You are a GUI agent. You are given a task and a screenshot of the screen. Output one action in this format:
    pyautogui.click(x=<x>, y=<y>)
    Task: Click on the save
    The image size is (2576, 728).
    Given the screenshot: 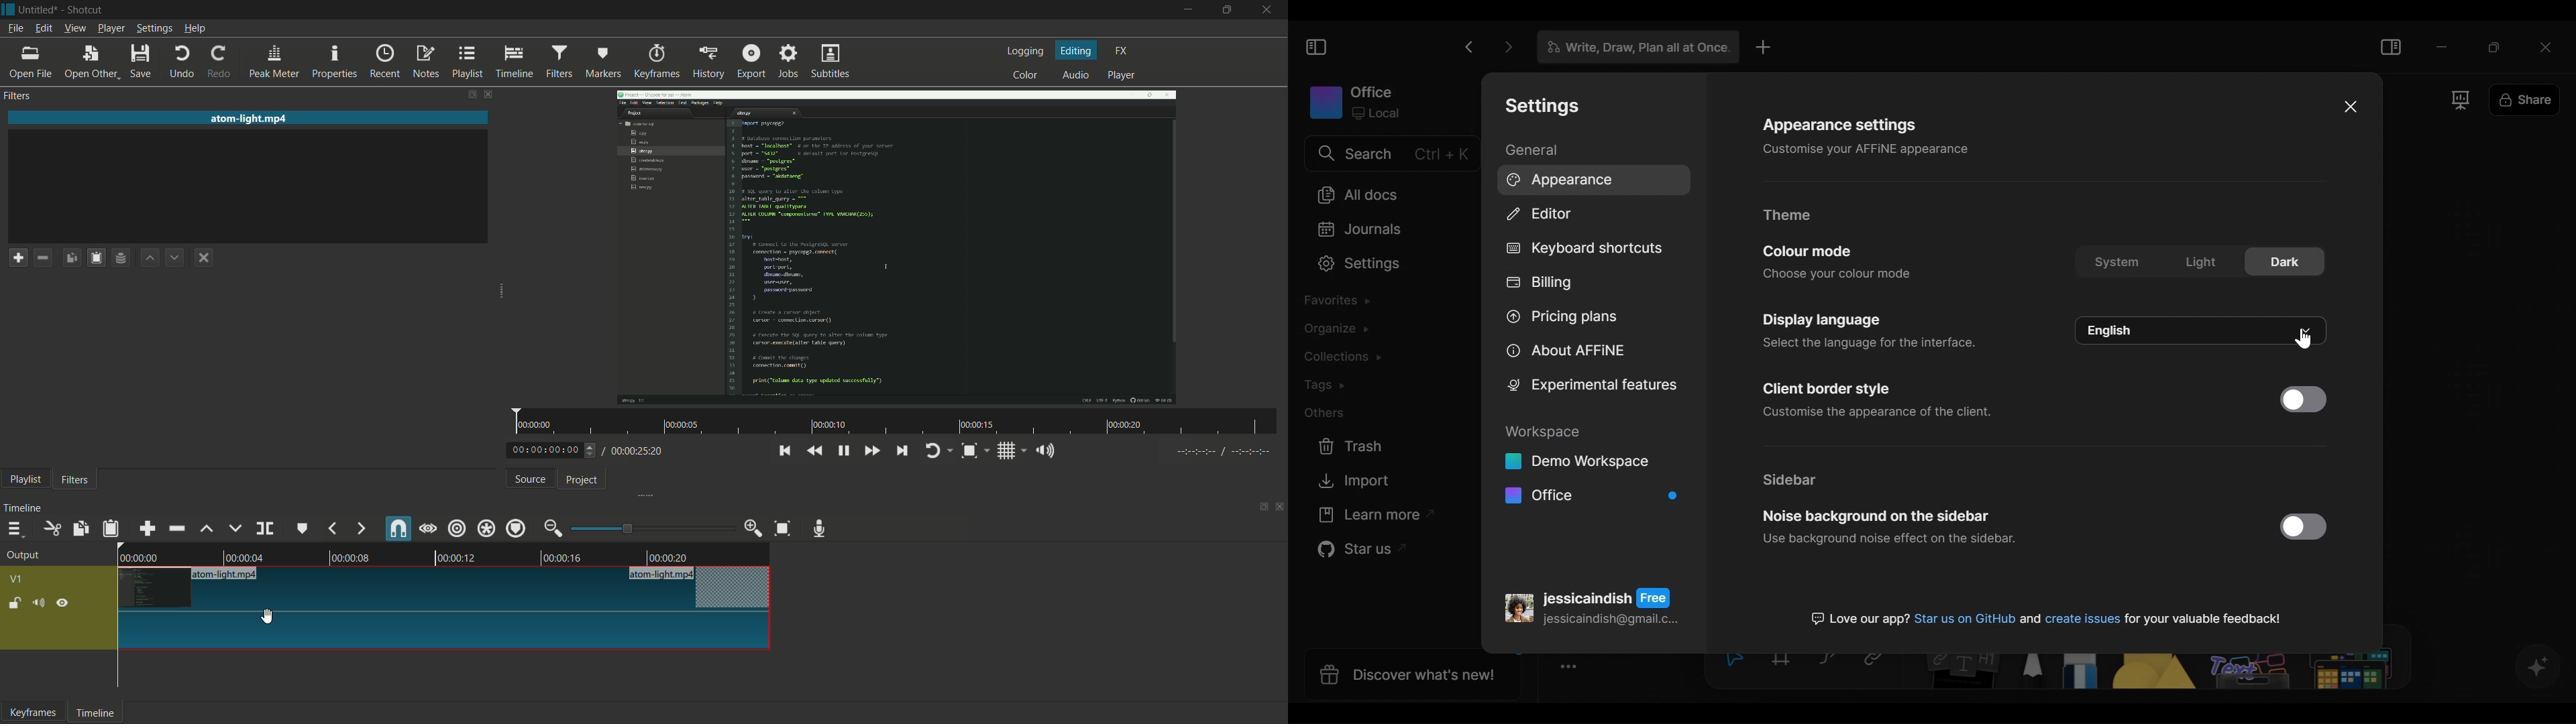 What is the action you would take?
    pyautogui.click(x=139, y=60)
    